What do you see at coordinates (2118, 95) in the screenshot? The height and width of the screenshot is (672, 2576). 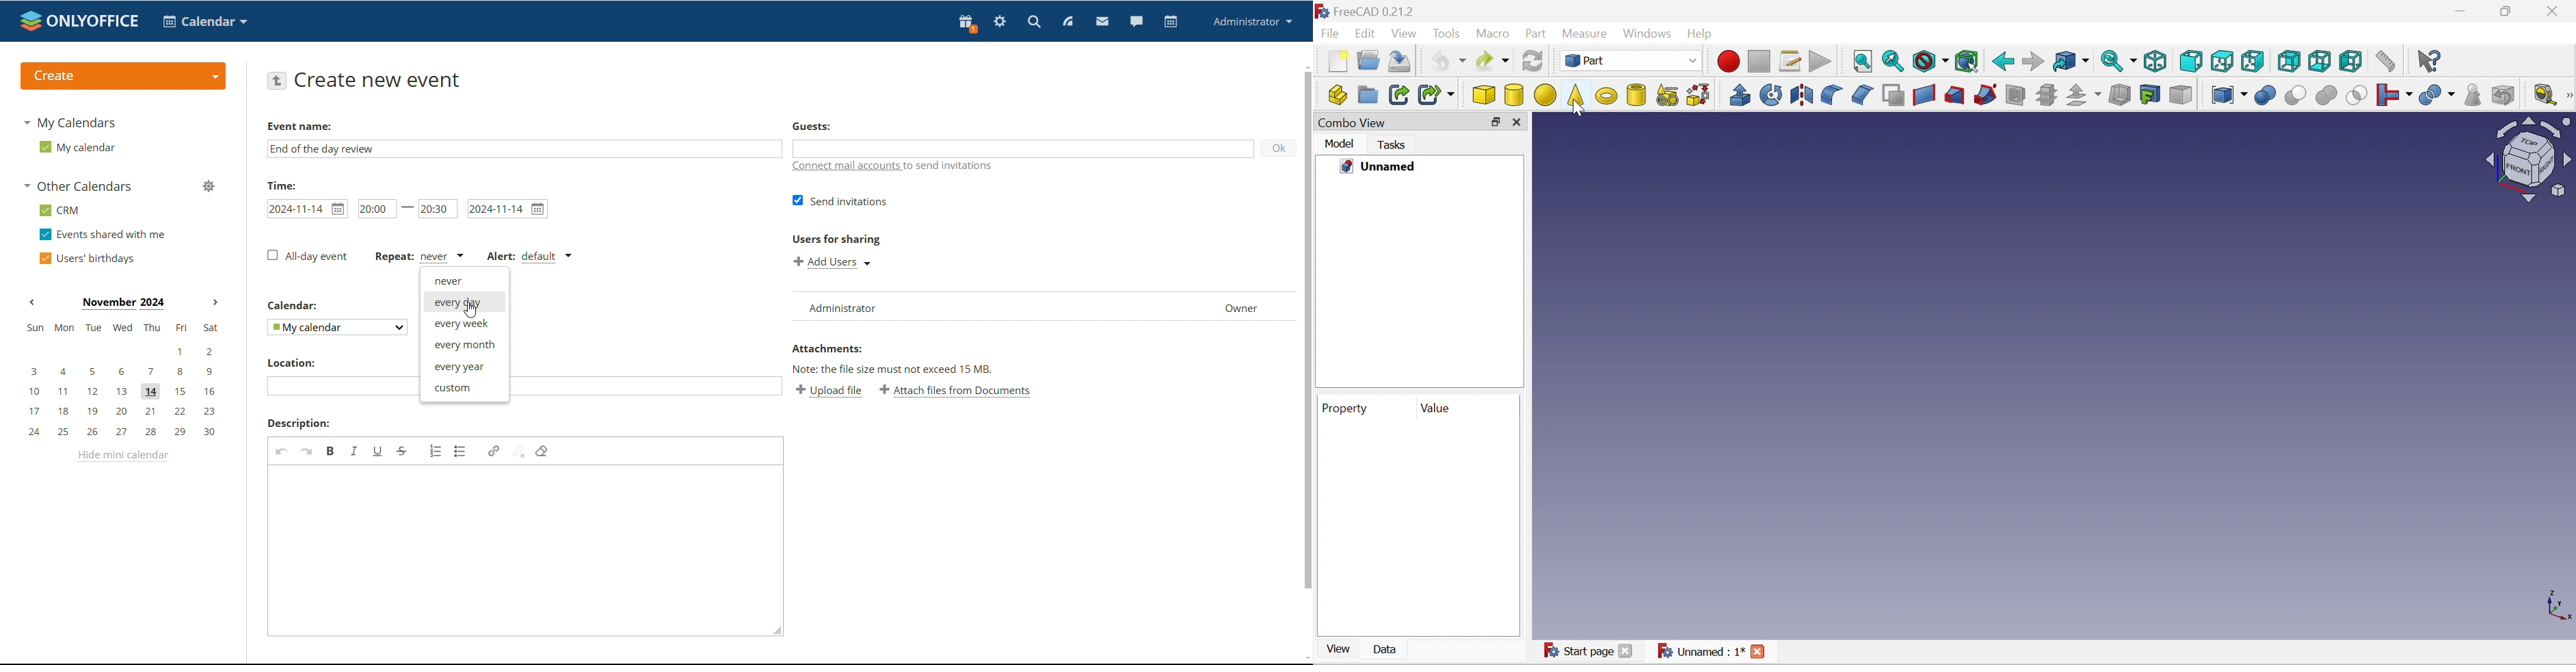 I see `Thickness` at bounding box center [2118, 95].